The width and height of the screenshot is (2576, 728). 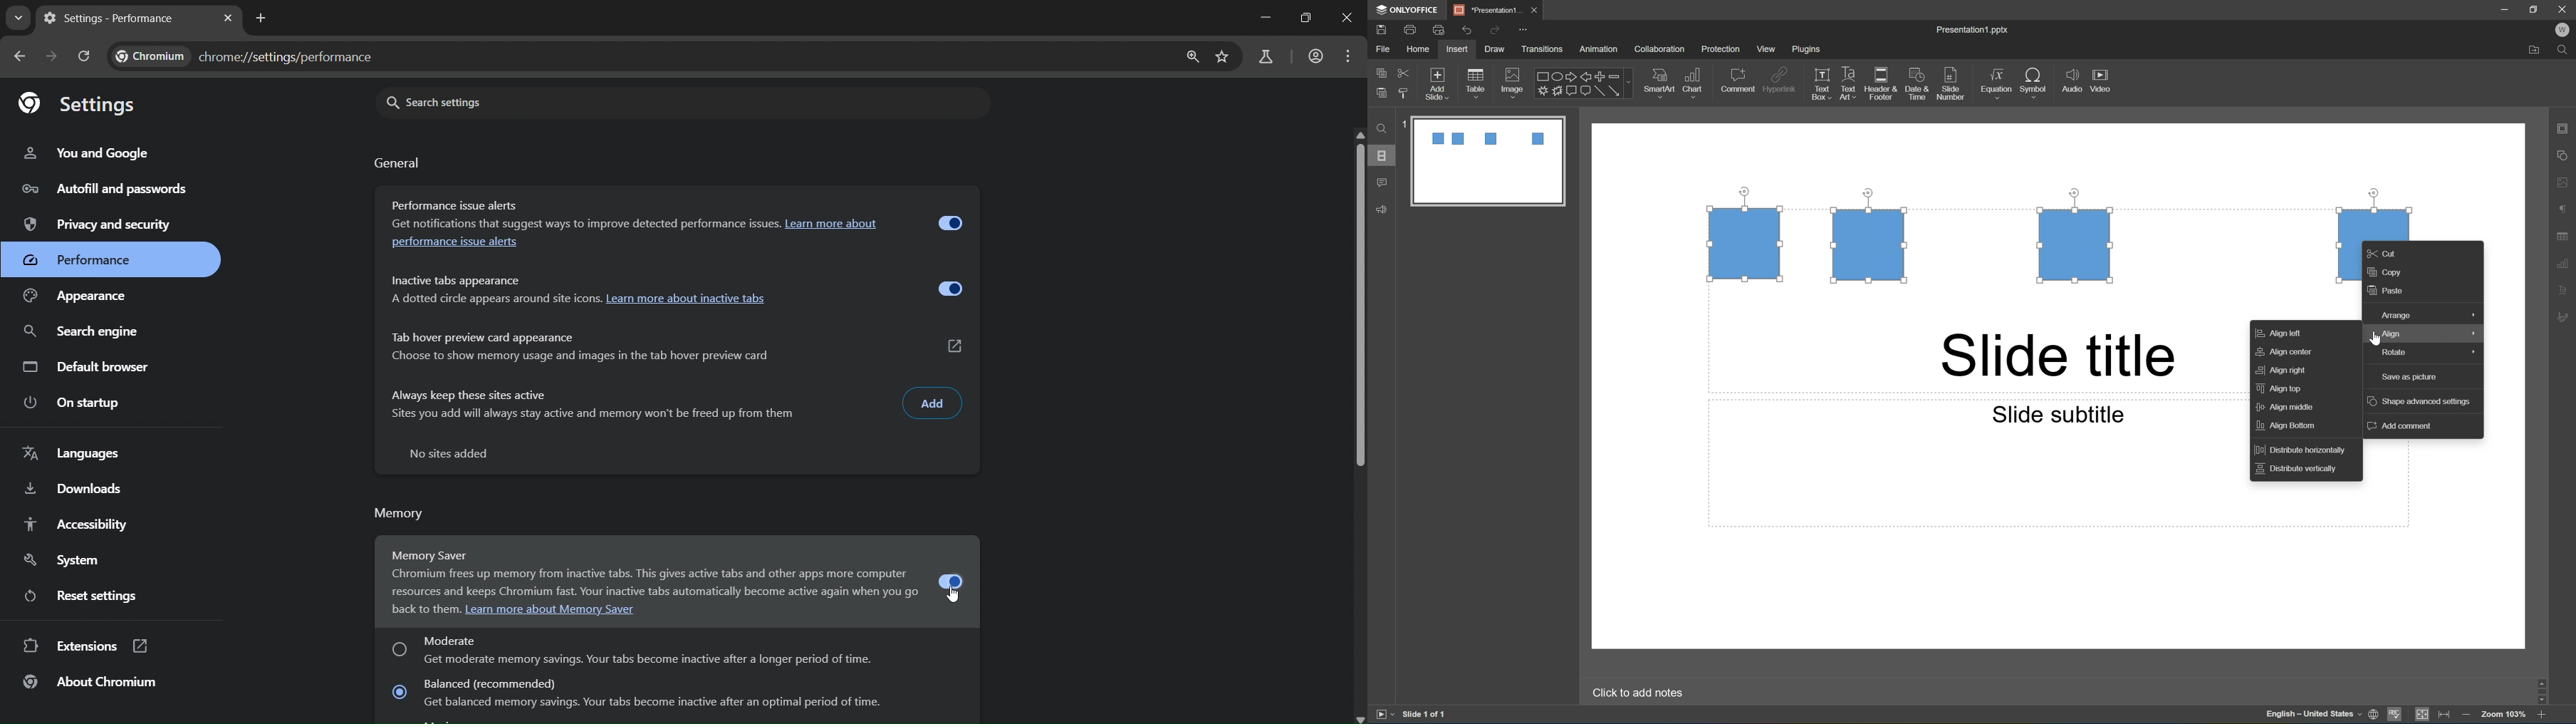 I want to click on add, so click(x=935, y=403).